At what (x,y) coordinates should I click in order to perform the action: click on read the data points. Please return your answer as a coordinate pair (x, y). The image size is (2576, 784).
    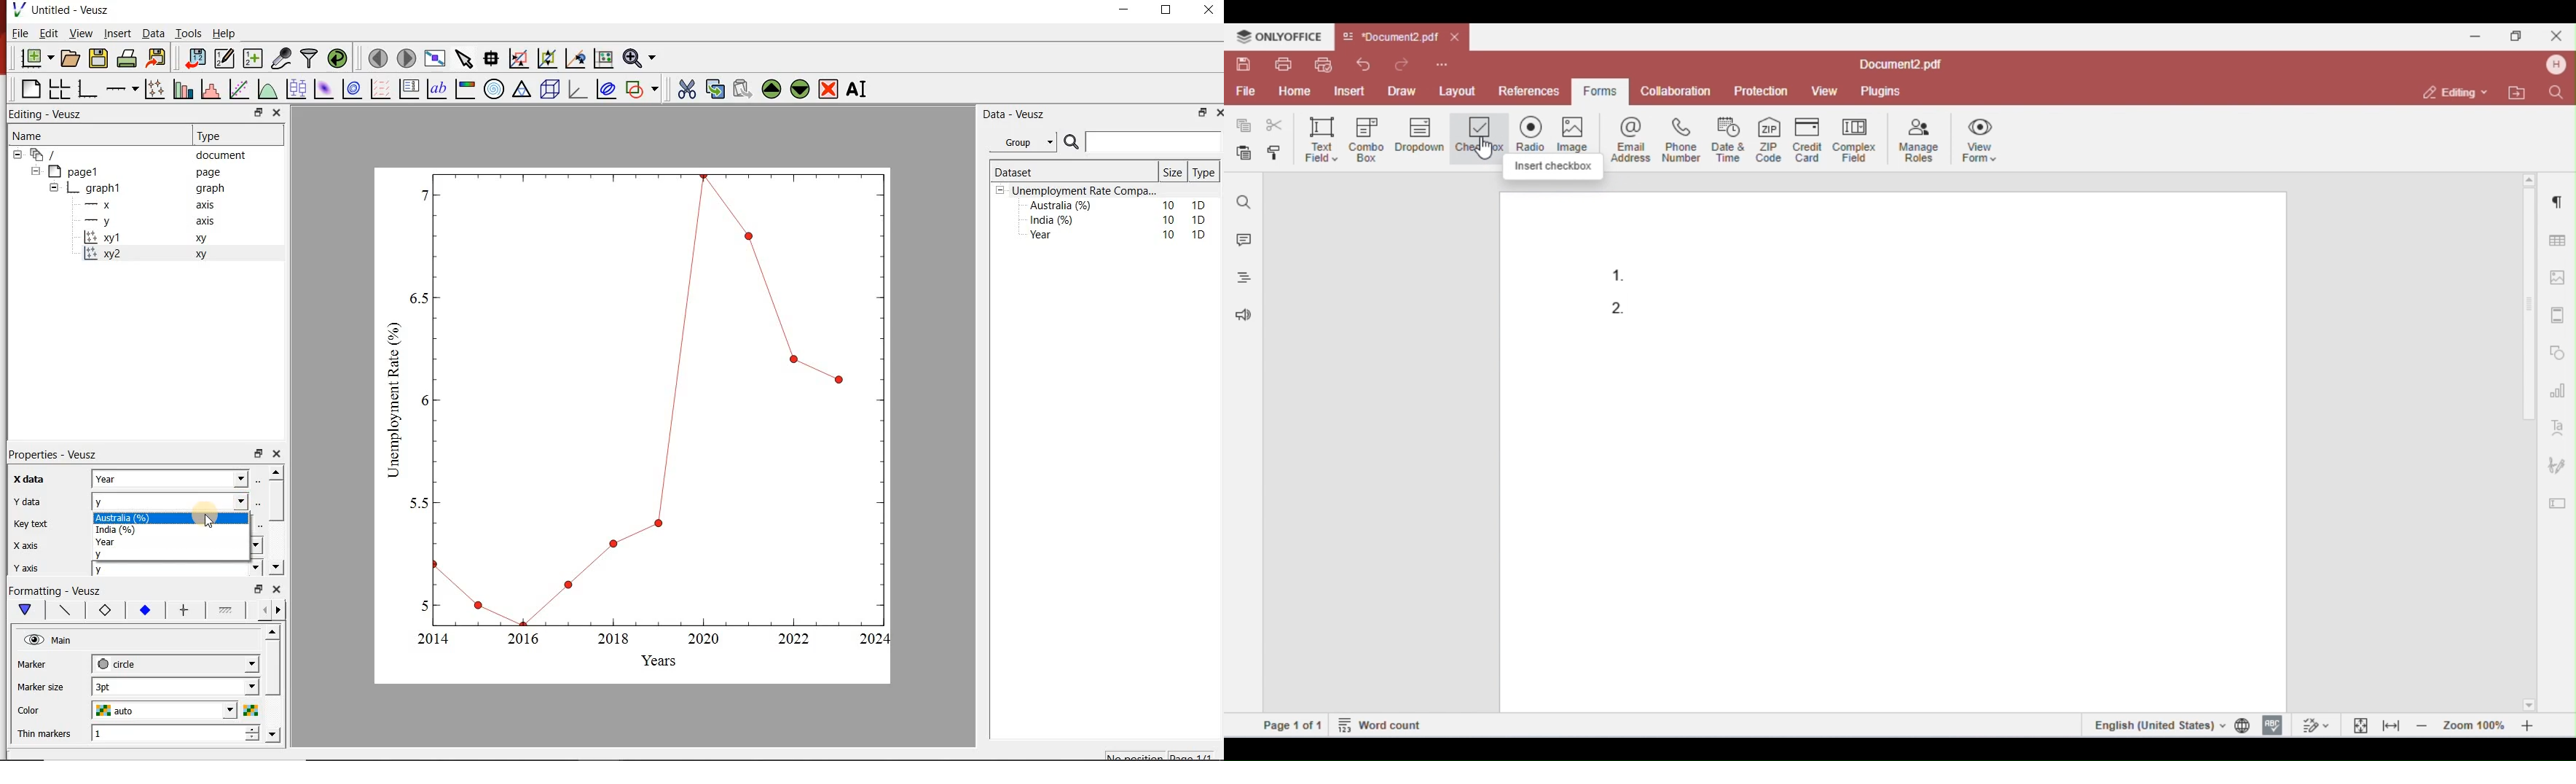
    Looking at the image, I should click on (492, 58).